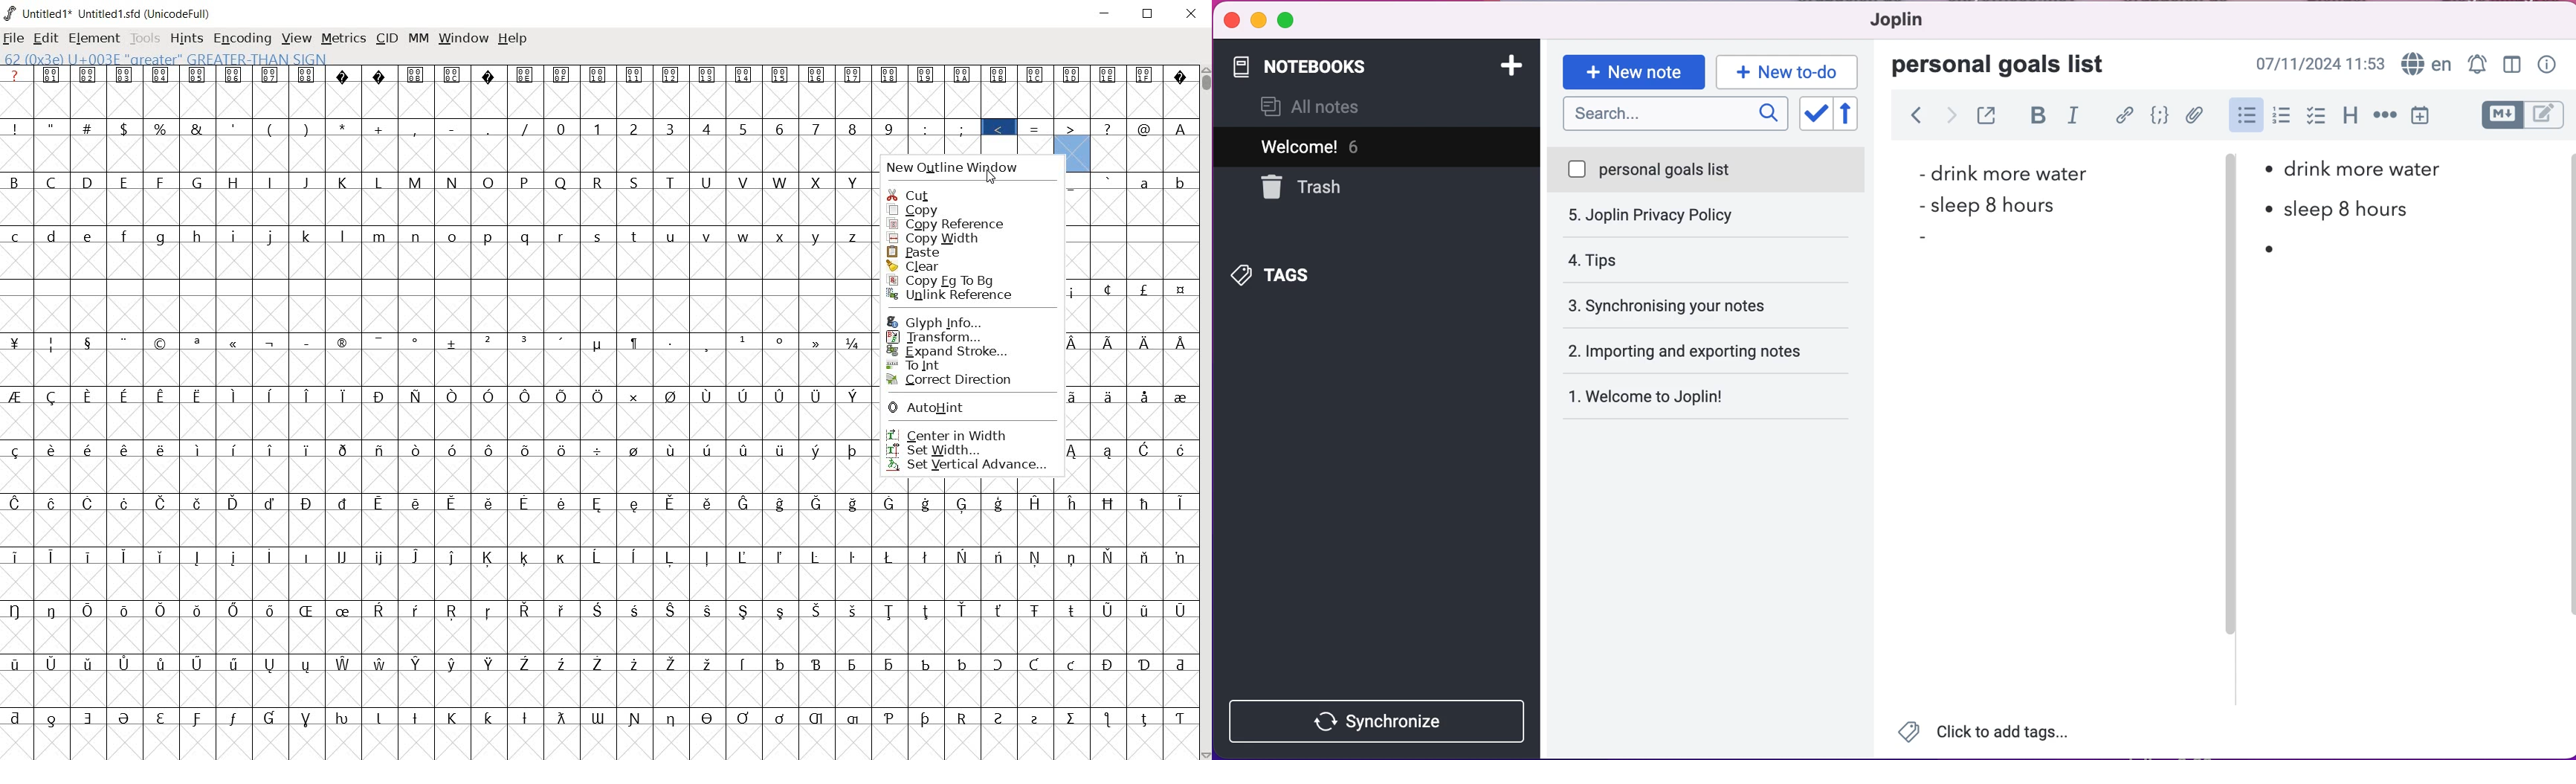  What do you see at coordinates (1987, 118) in the screenshot?
I see `toggle external editing` at bounding box center [1987, 118].